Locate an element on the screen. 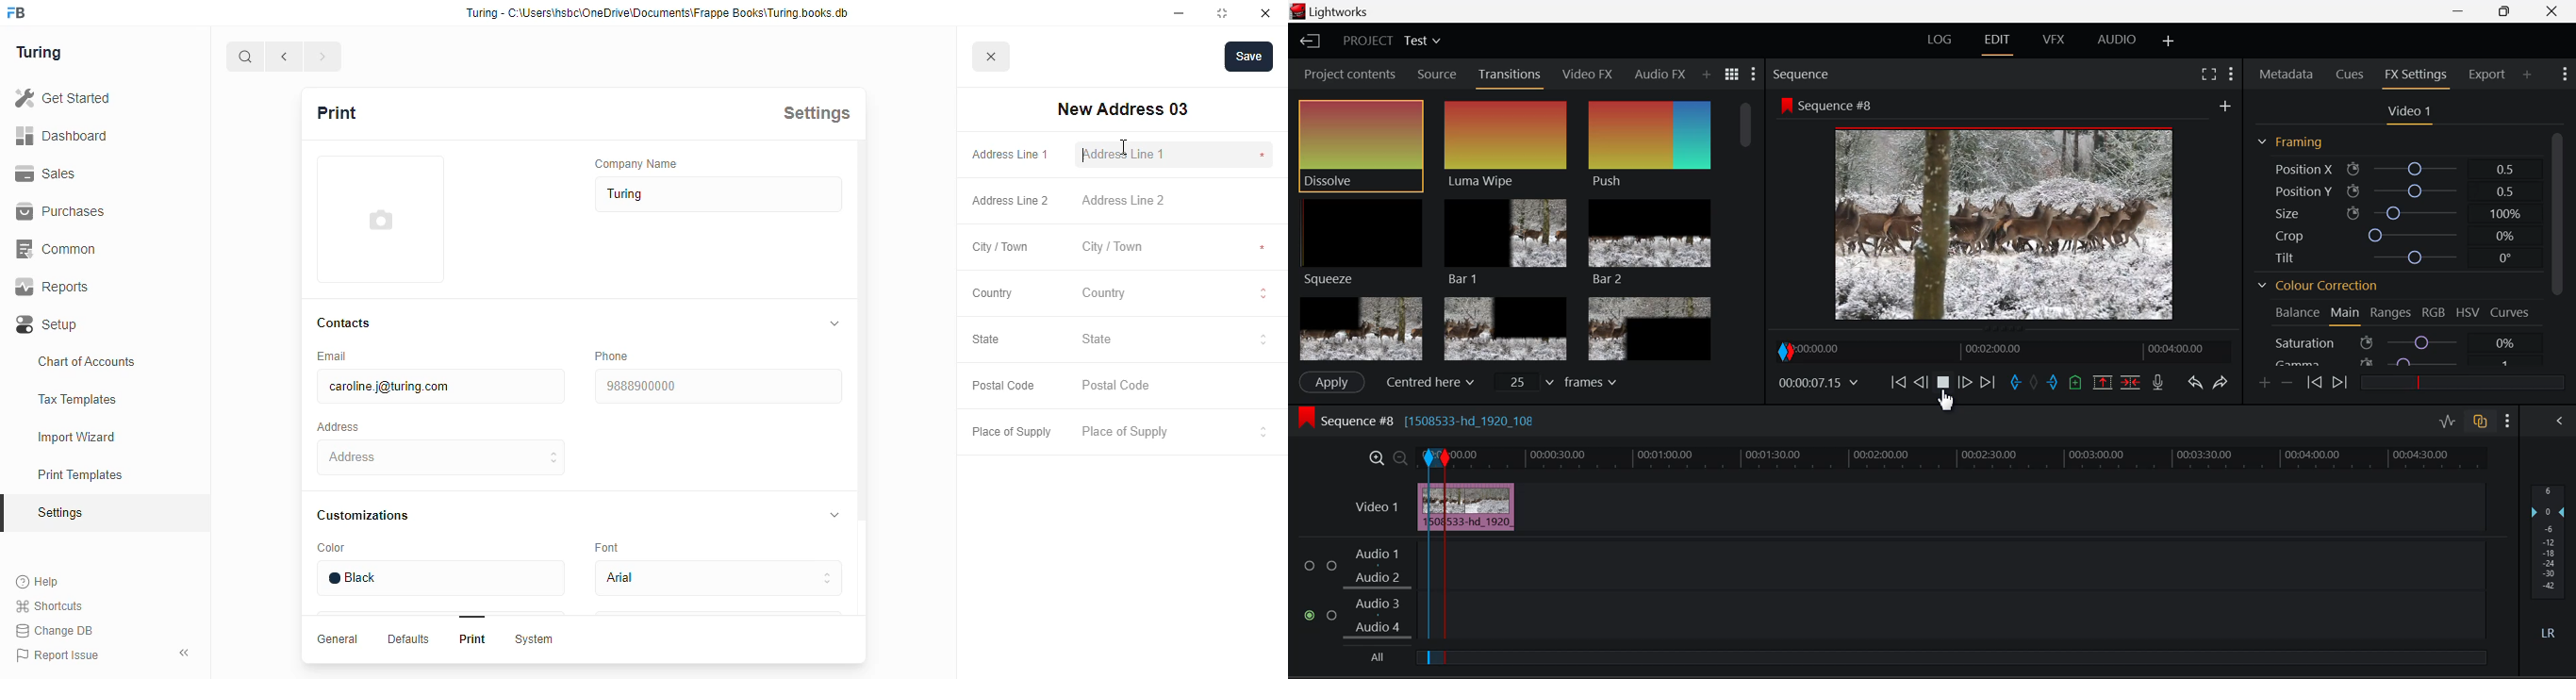 This screenshot has width=2576, height=700. cancel is located at coordinates (992, 58).